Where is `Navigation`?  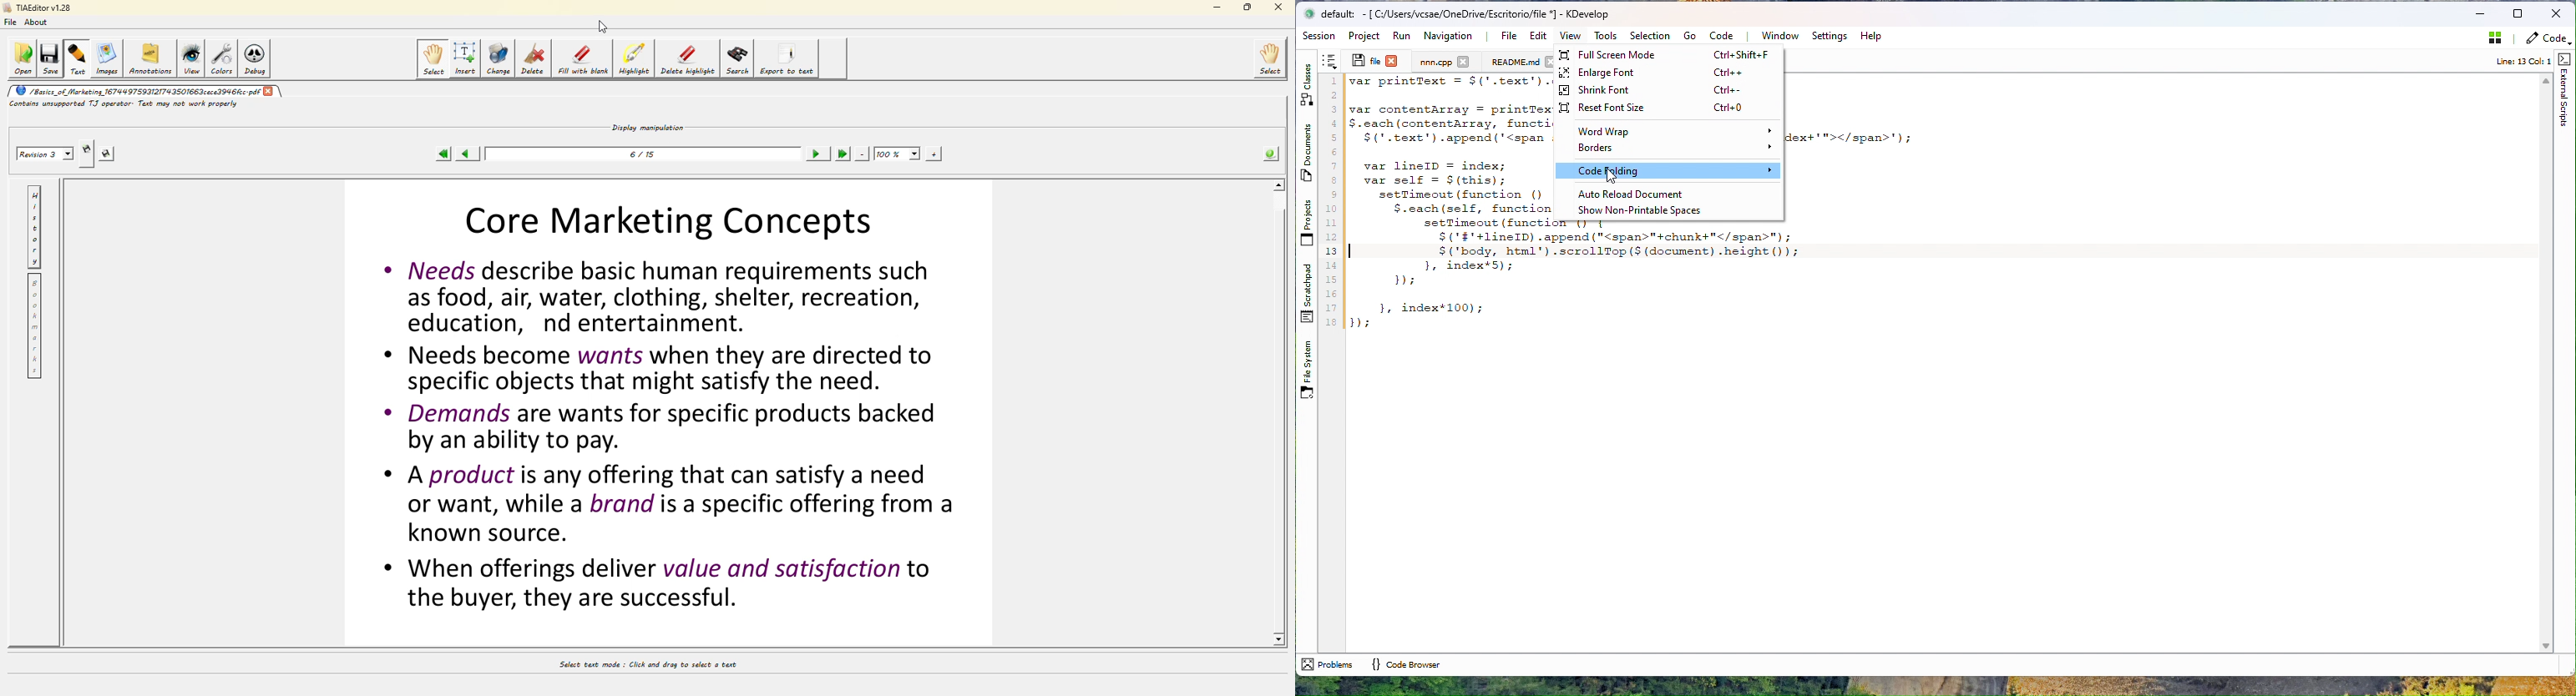
Navigation is located at coordinates (1450, 36).